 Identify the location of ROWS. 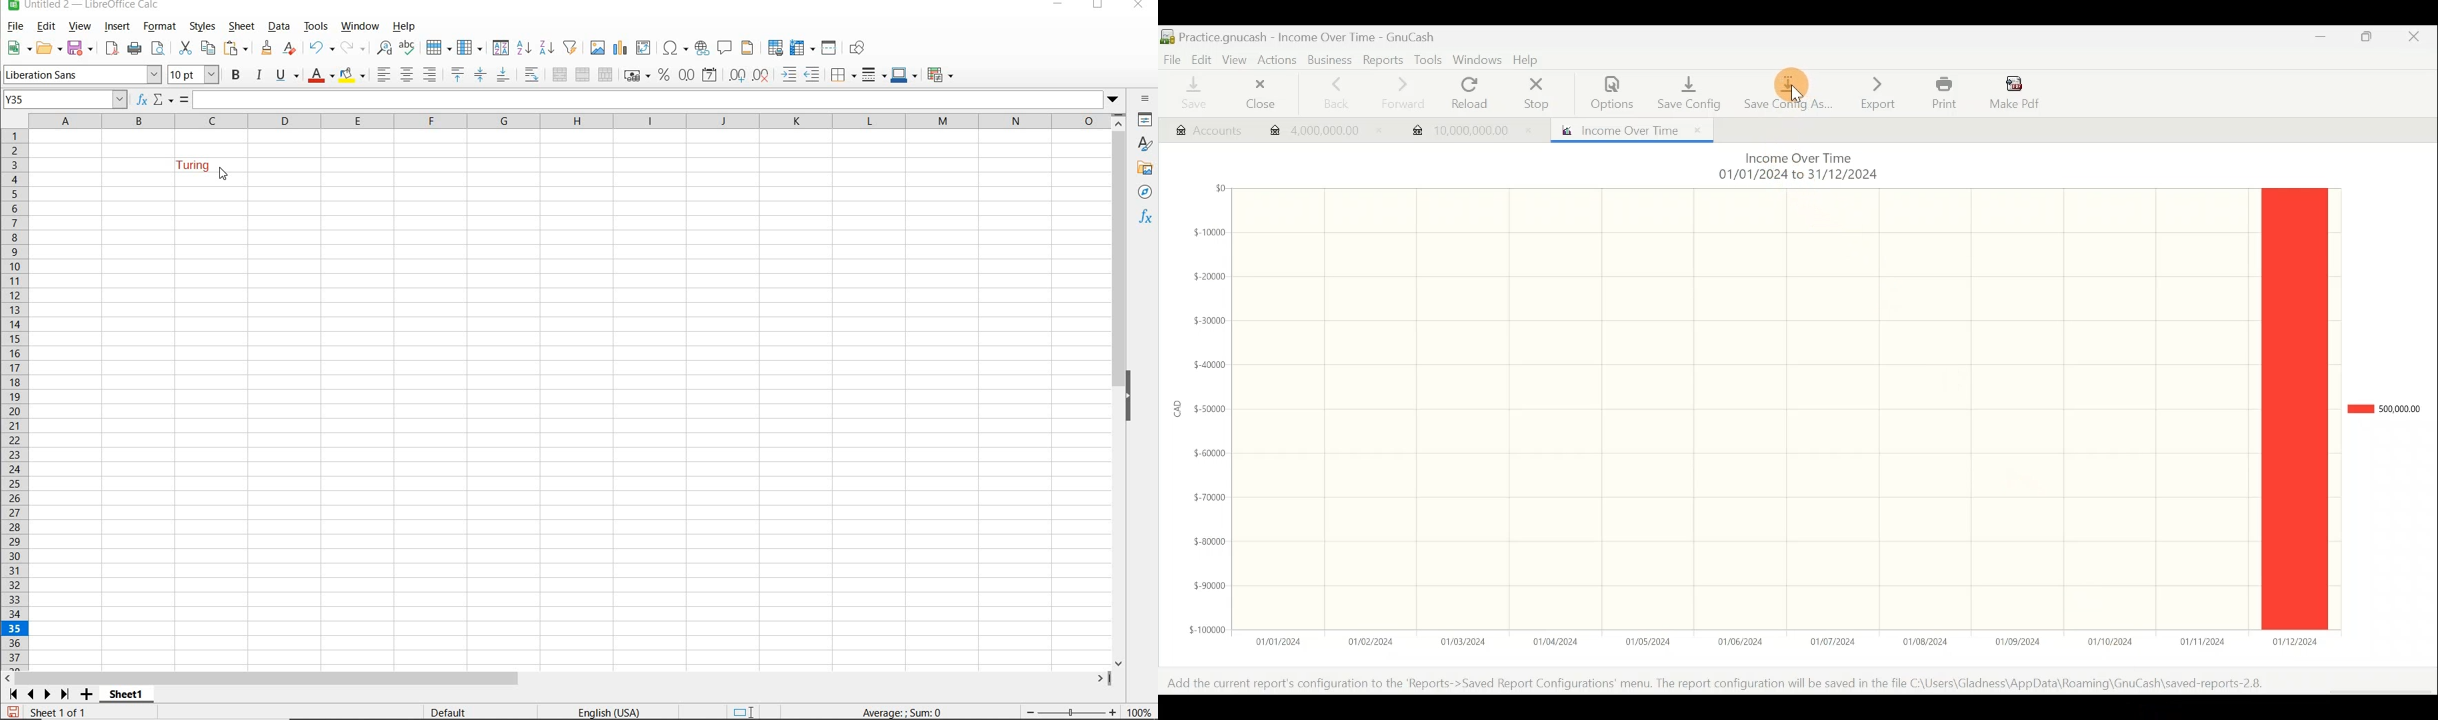
(14, 401).